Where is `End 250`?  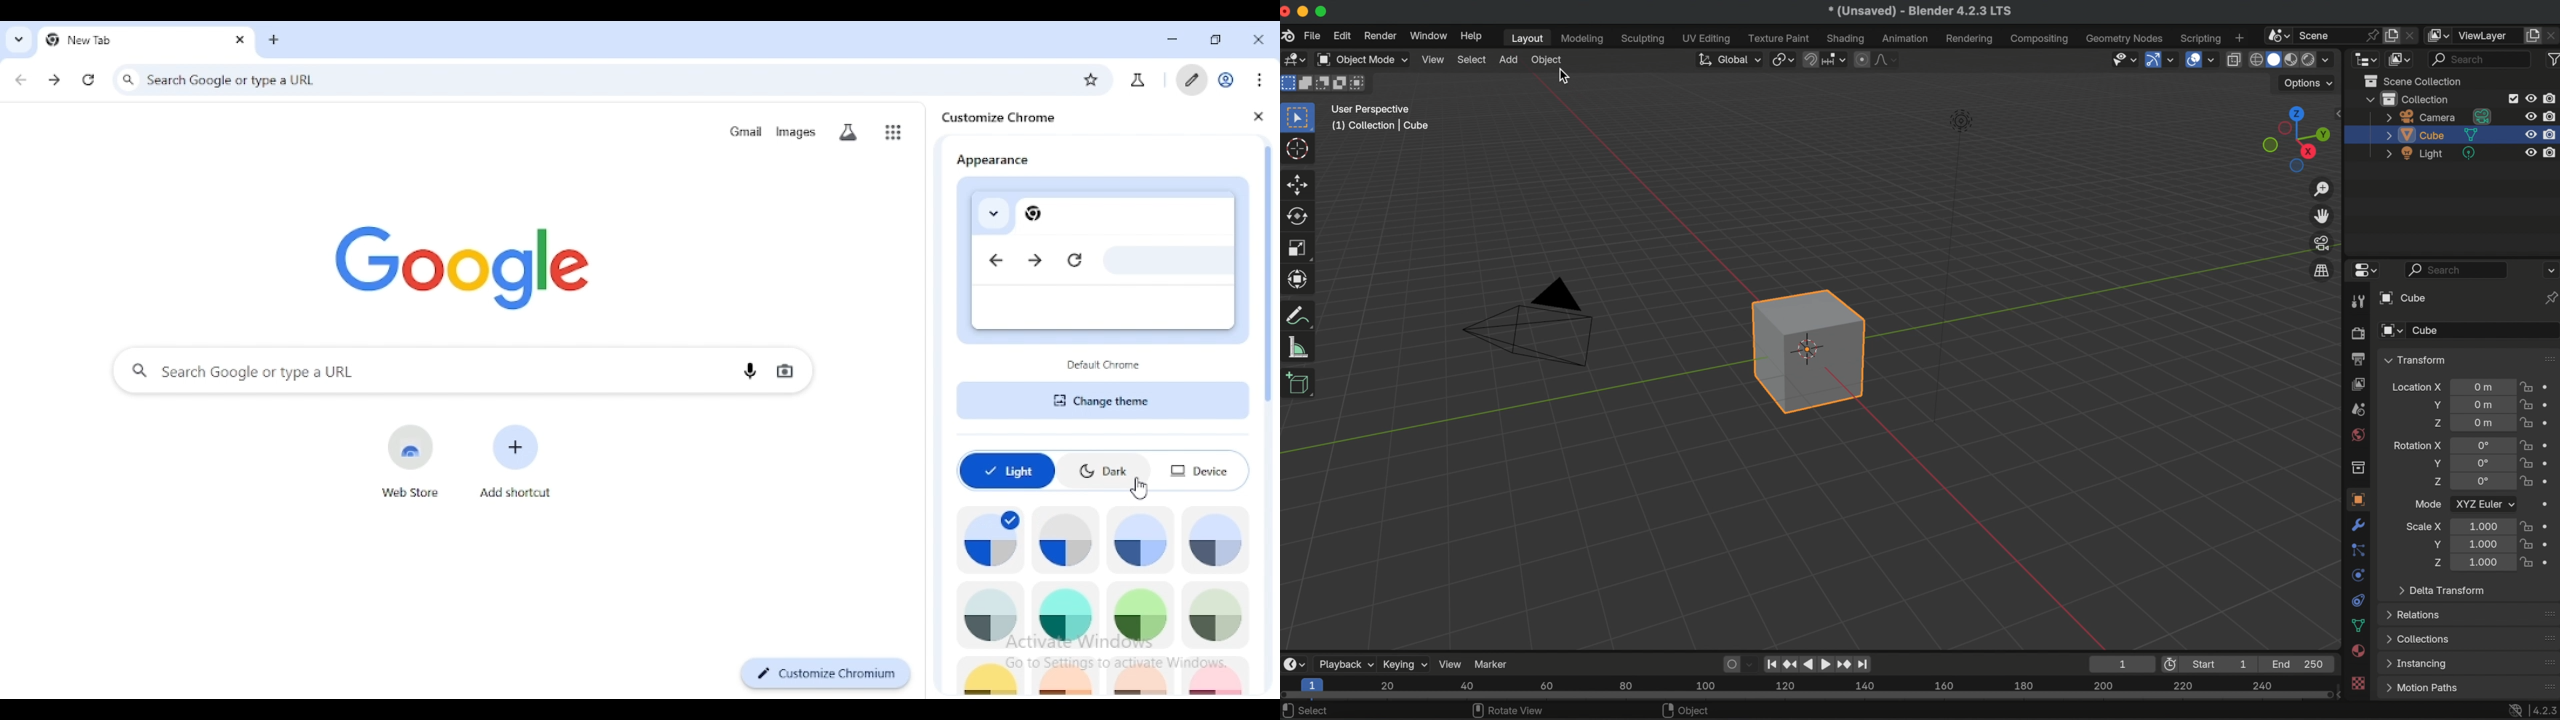
End 250 is located at coordinates (2299, 663).